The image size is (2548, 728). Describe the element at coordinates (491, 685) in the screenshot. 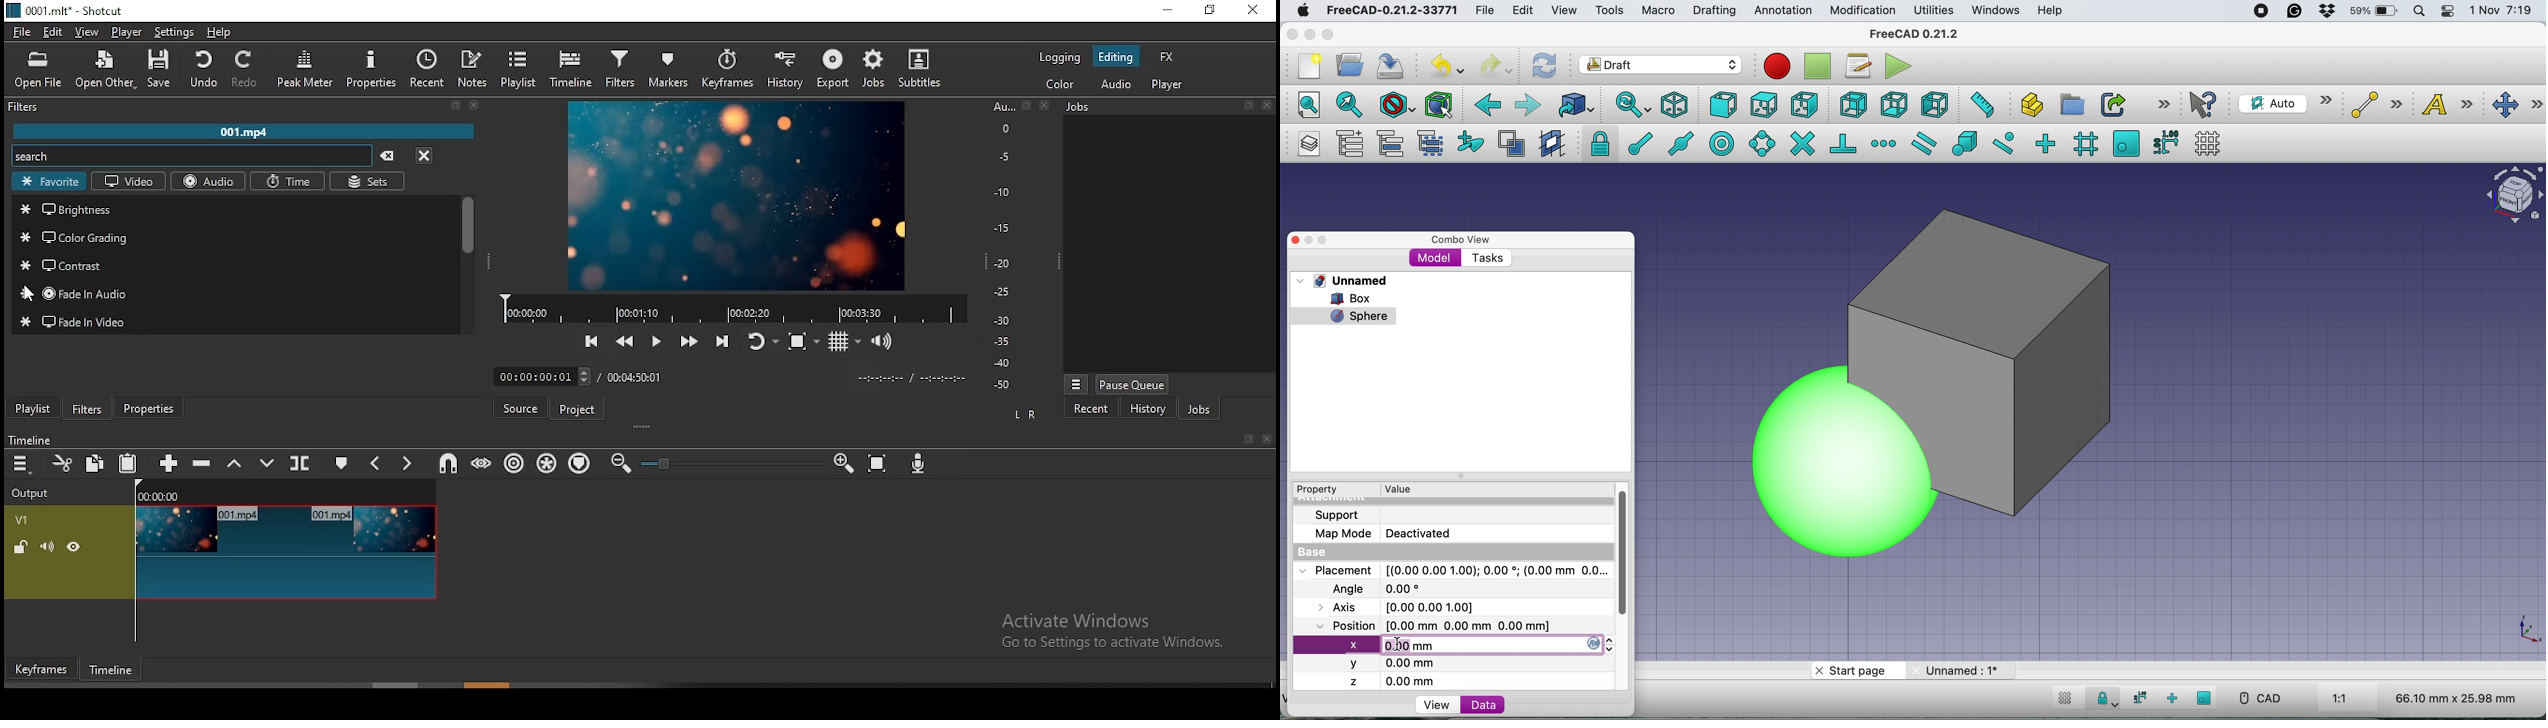

I see `scroll bar` at that location.